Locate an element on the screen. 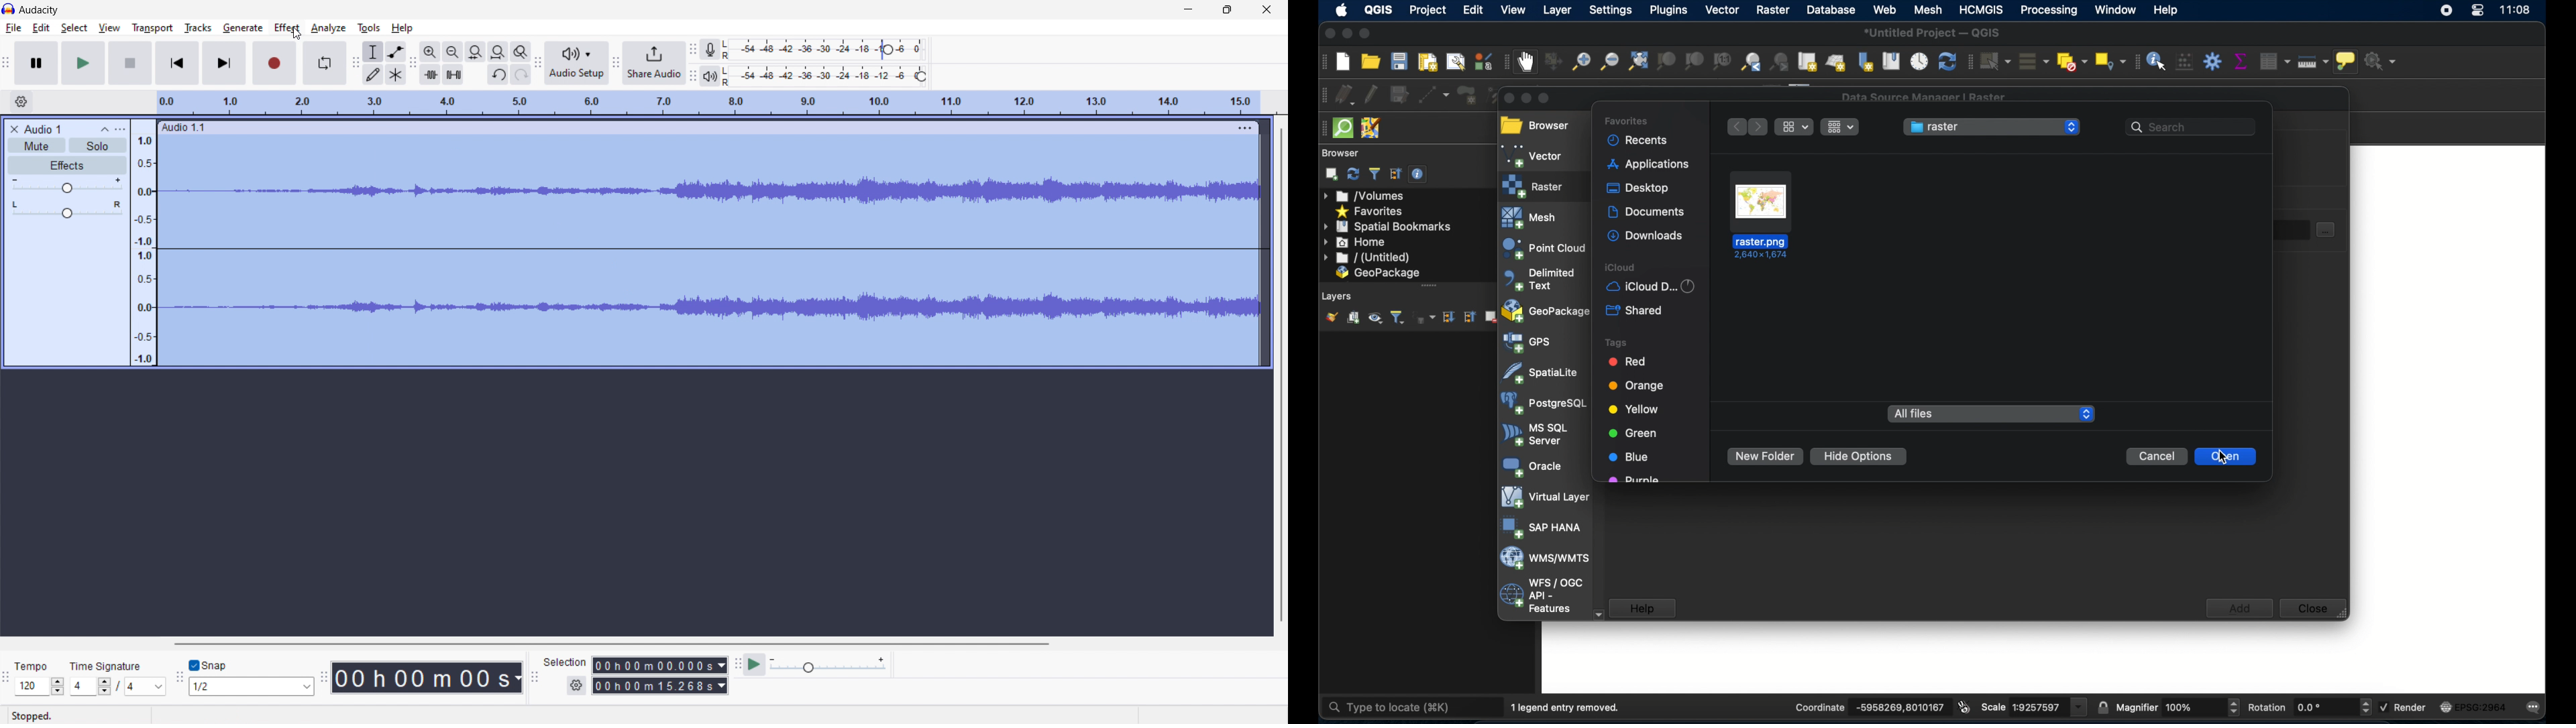 The height and width of the screenshot is (728, 2576). zoom in is located at coordinates (1581, 61).